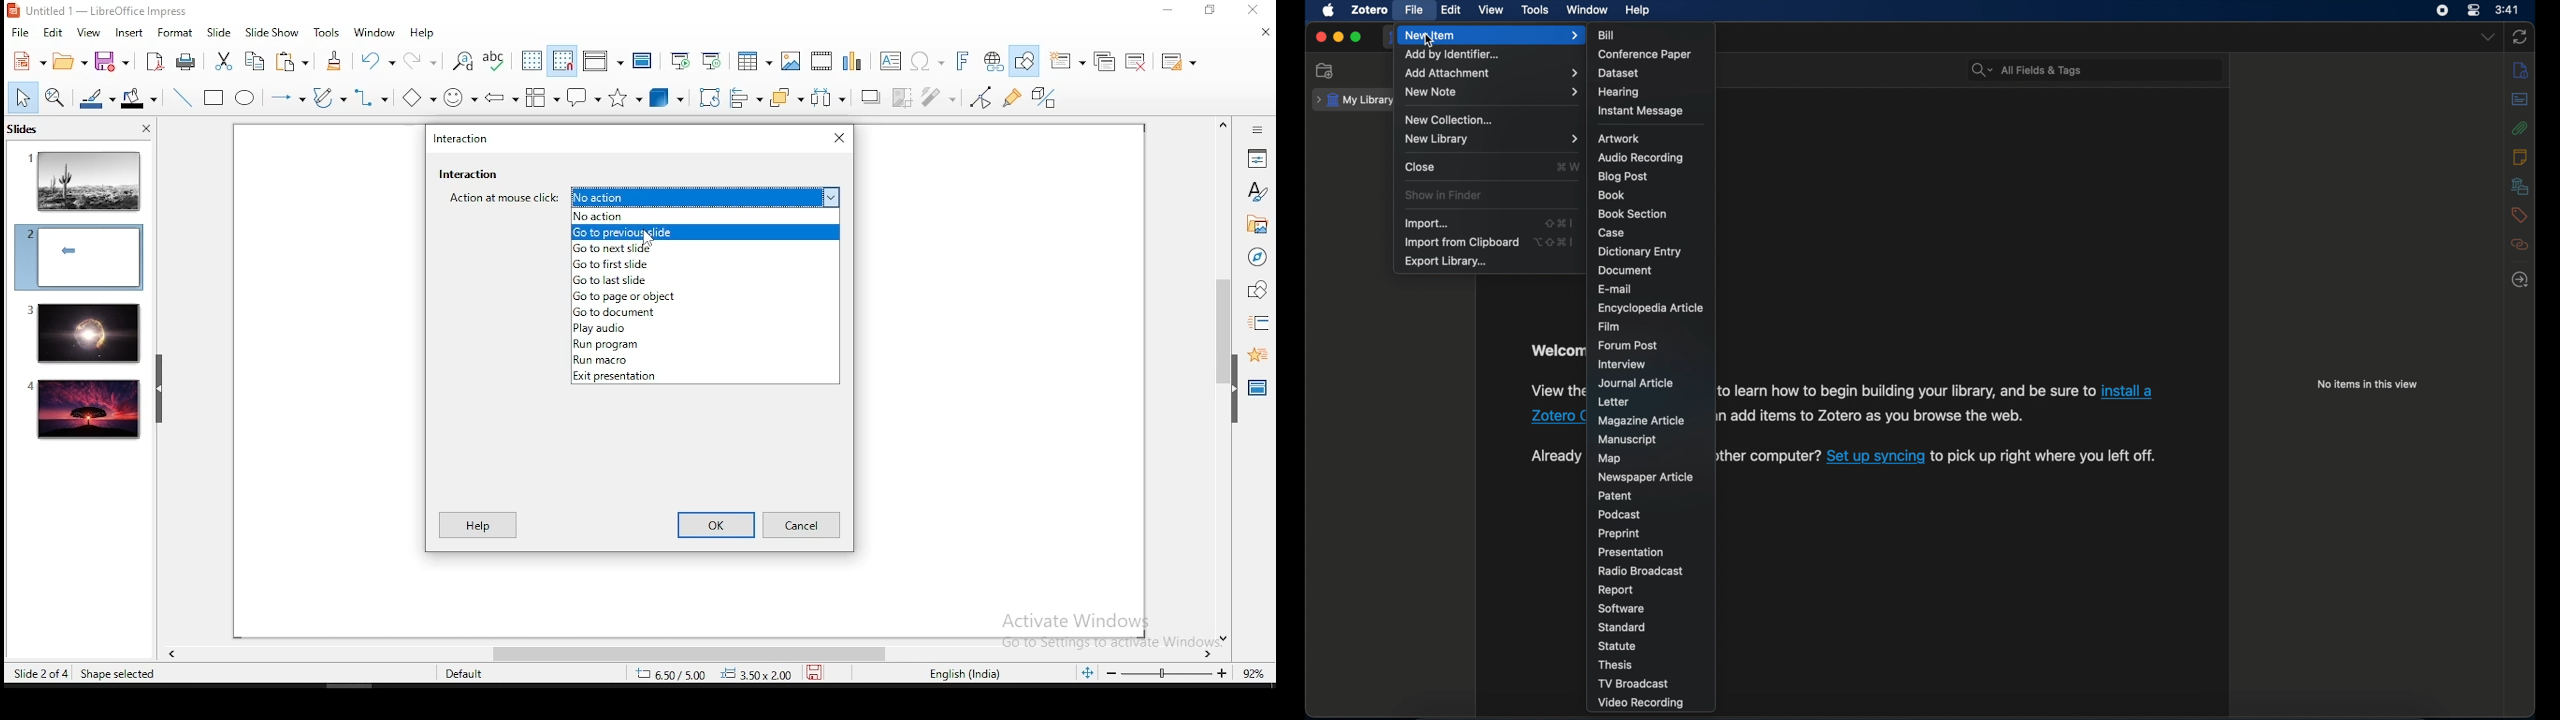  Describe the element at coordinates (1640, 111) in the screenshot. I see `instant message` at that location.